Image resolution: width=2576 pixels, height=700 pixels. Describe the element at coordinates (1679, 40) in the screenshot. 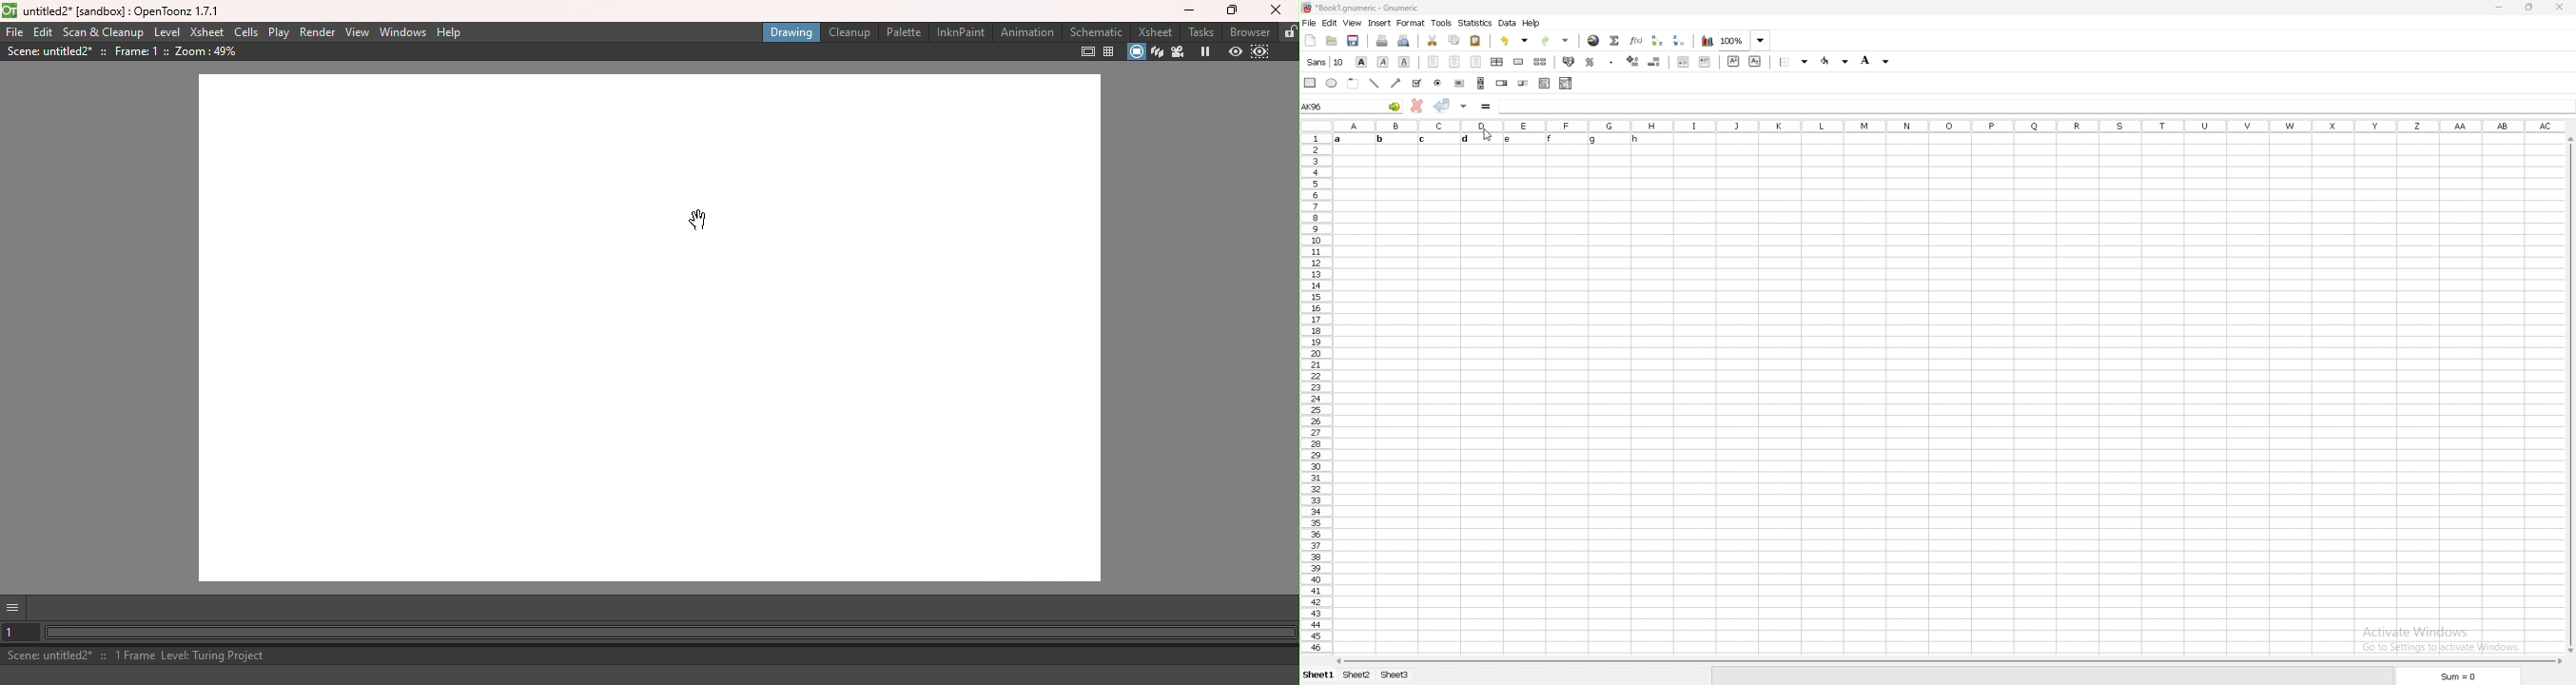

I see `sort descending` at that location.